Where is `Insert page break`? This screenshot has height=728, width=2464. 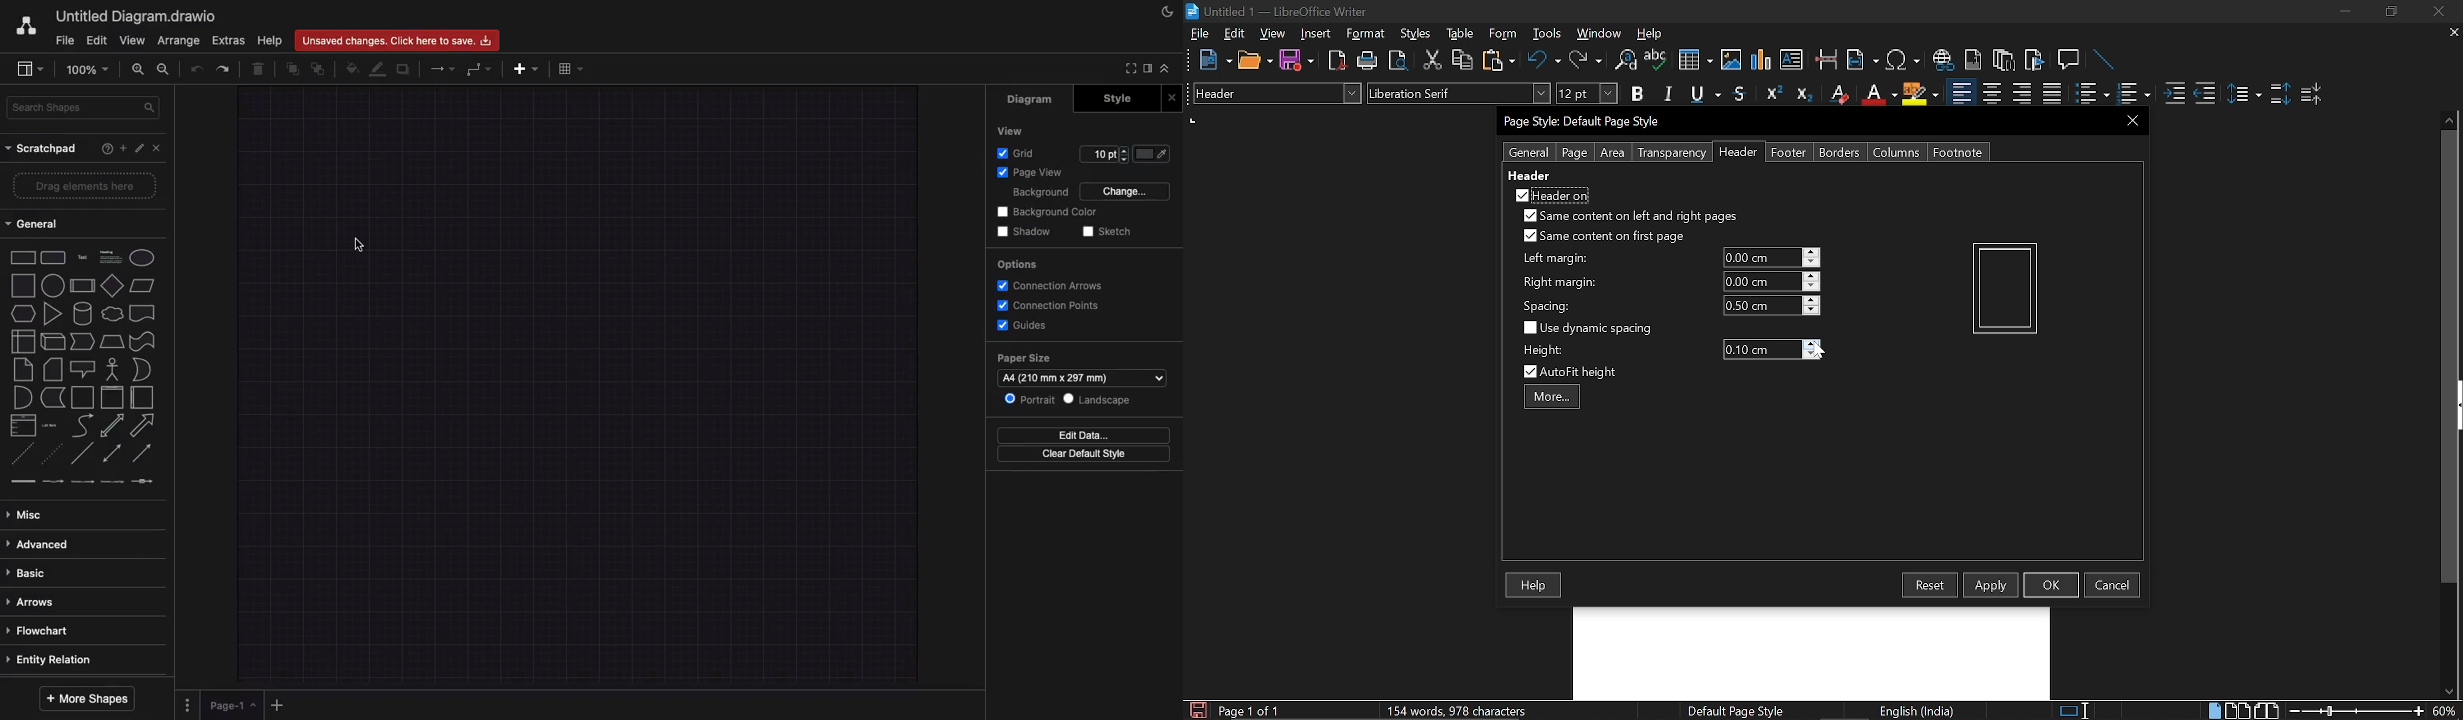 Insert page break is located at coordinates (1825, 60).